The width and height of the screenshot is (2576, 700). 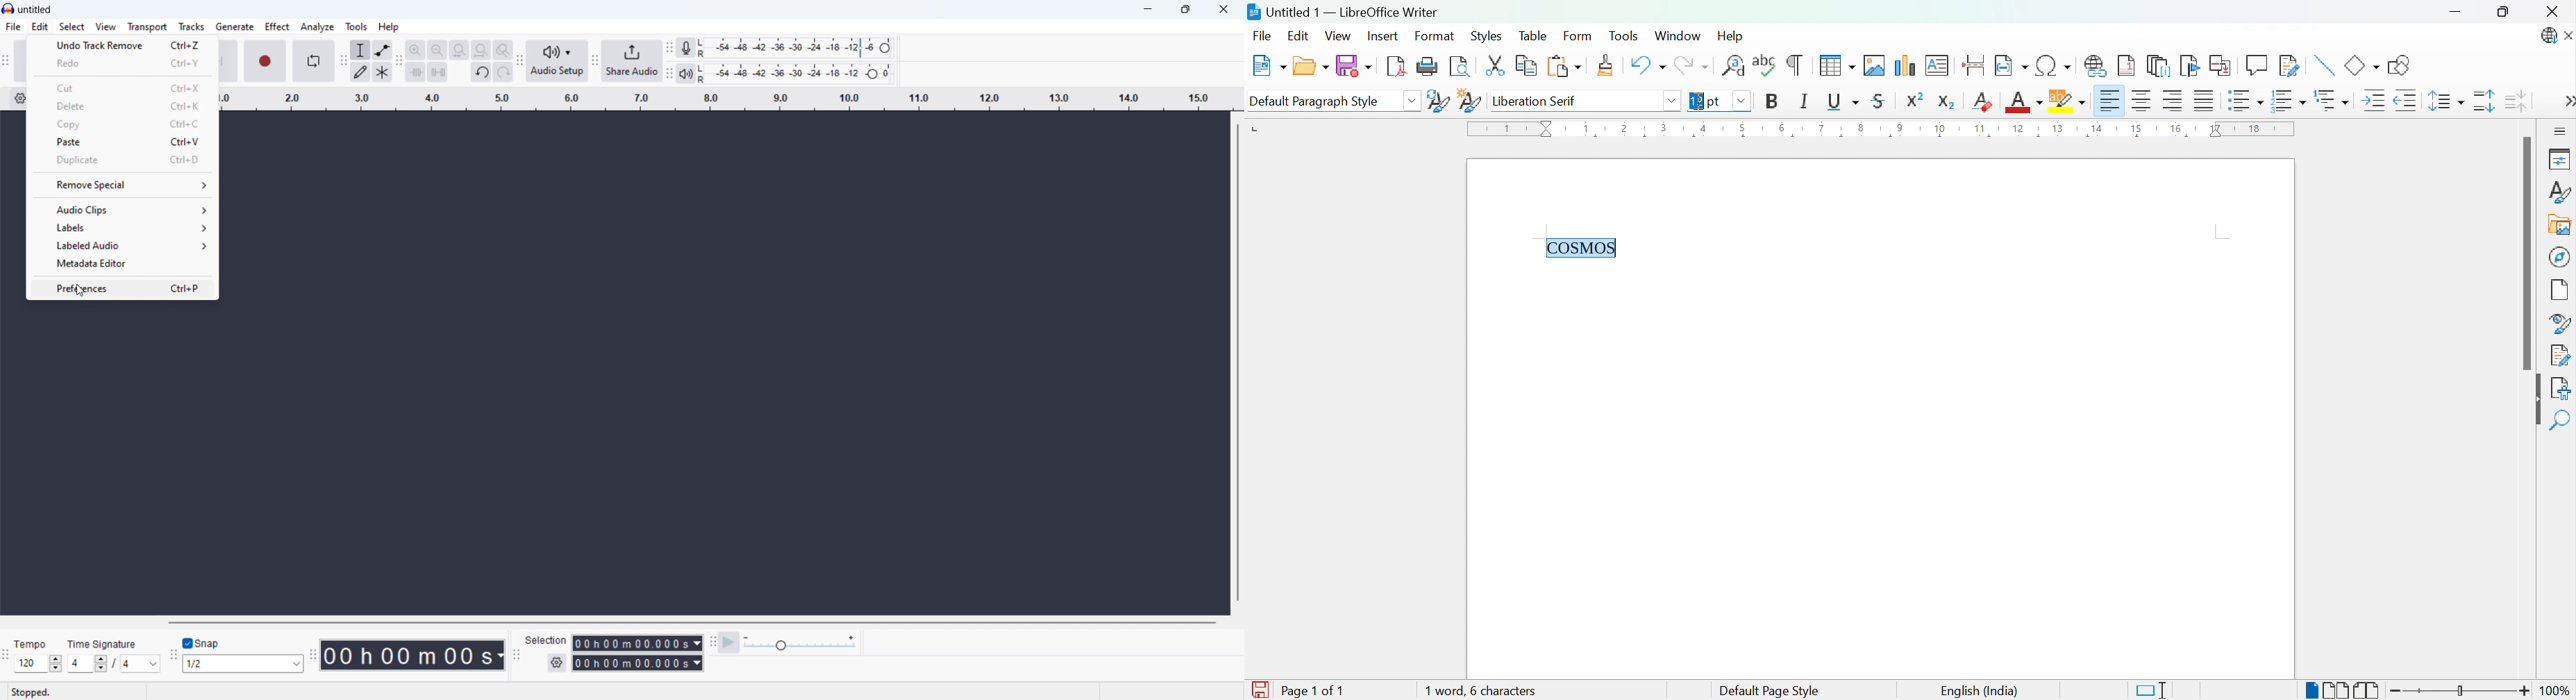 I want to click on horizontal scrollbar, so click(x=693, y=623).